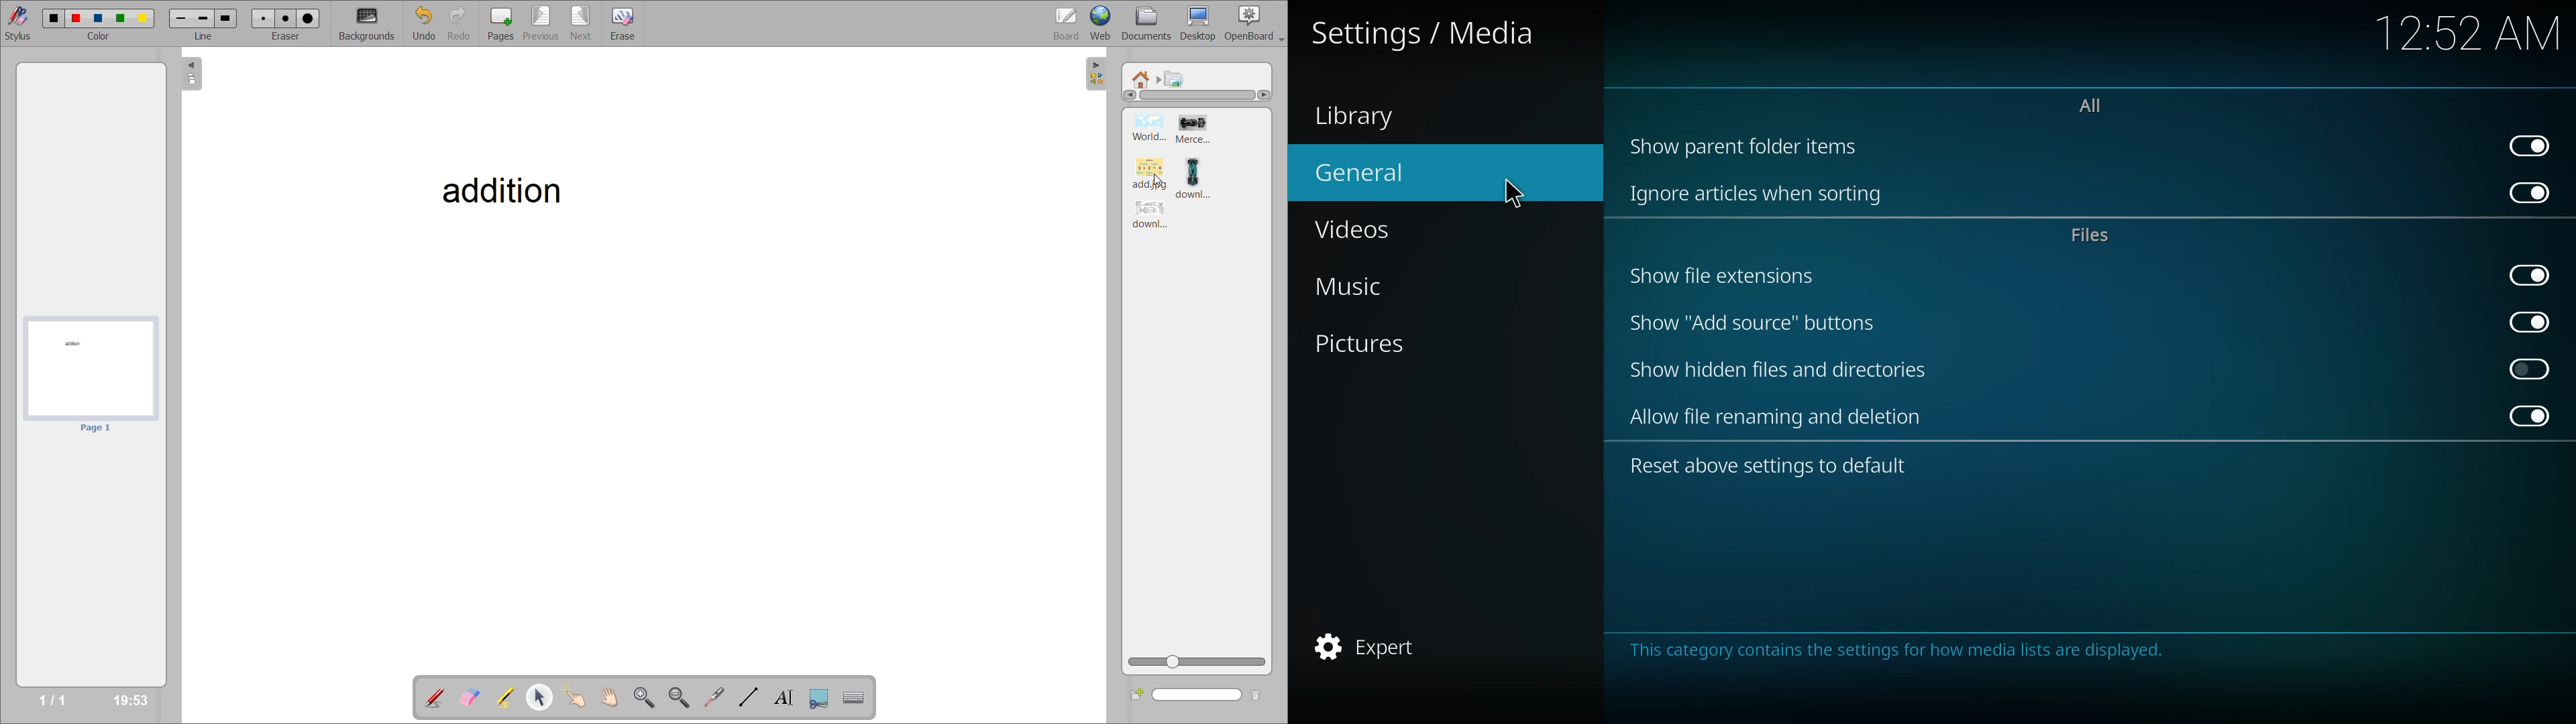  What do you see at coordinates (1424, 38) in the screenshot?
I see `settings /media` at bounding box center [1424, 38].